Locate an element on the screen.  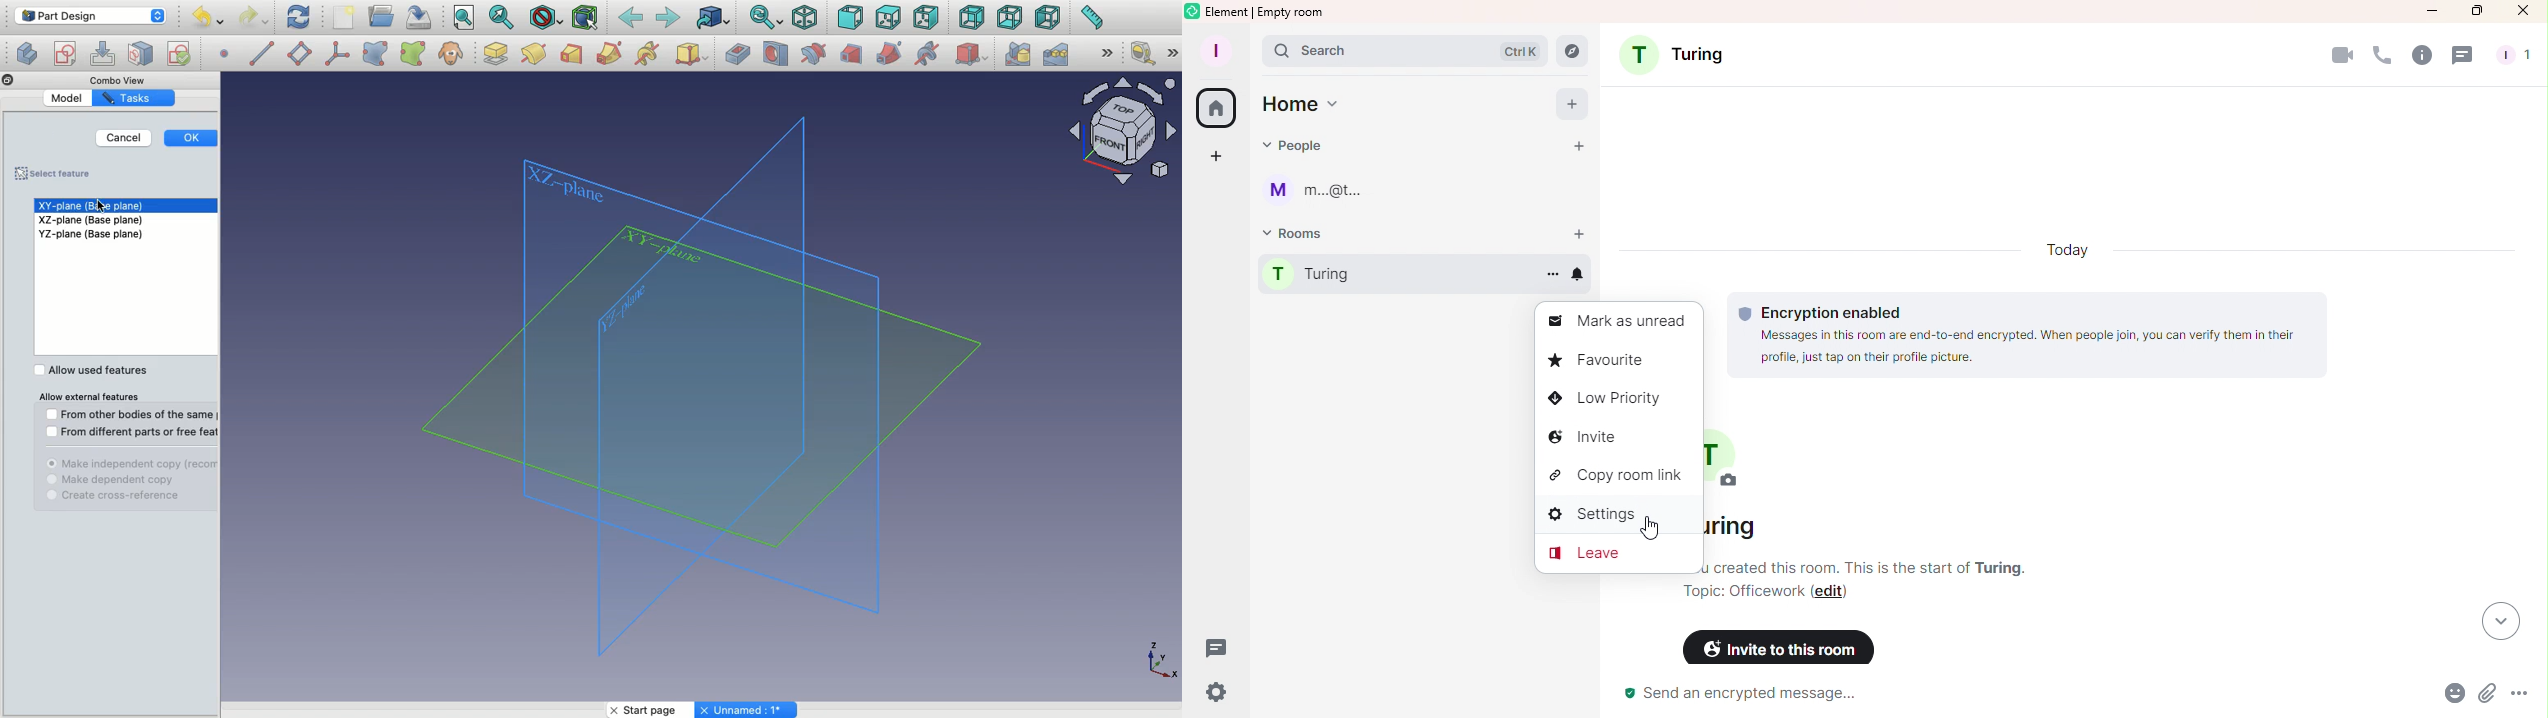
Cursor is located at coordinates (1658, 527).